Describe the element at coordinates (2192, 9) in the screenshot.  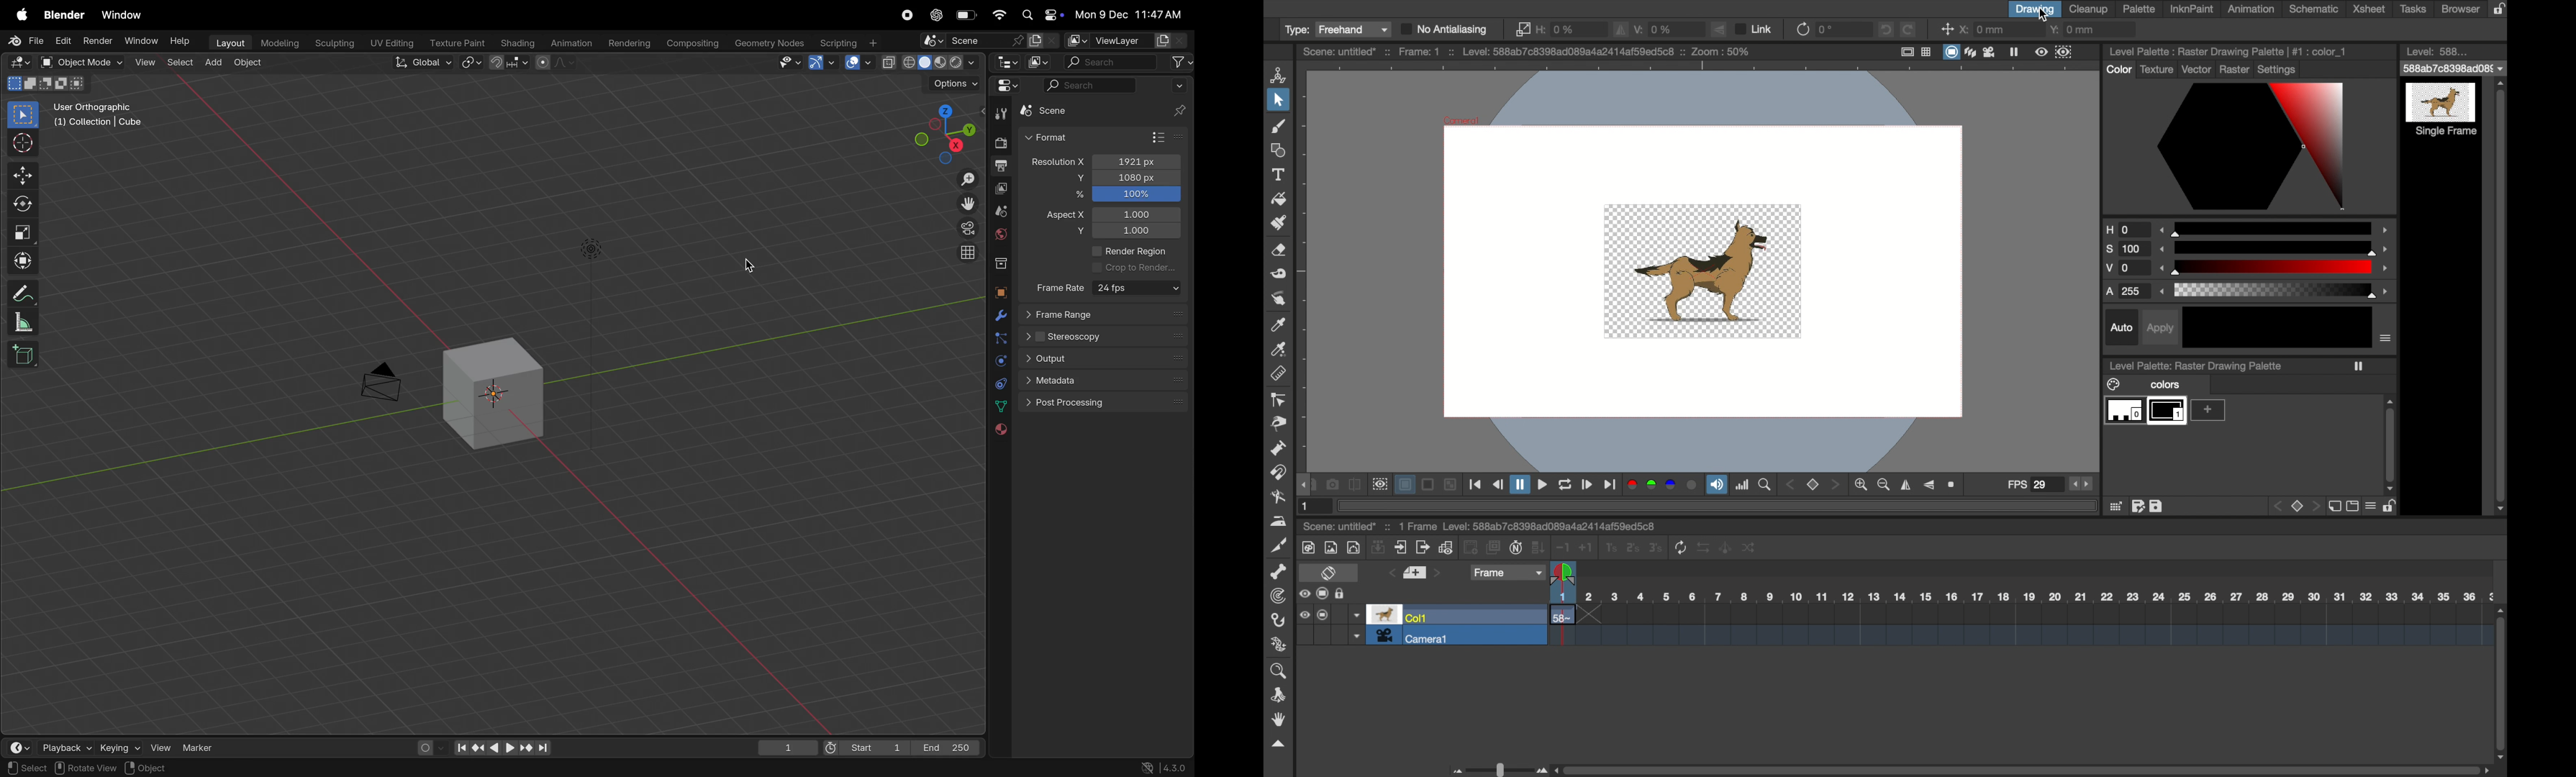
I see `inknpaint ` at that location.